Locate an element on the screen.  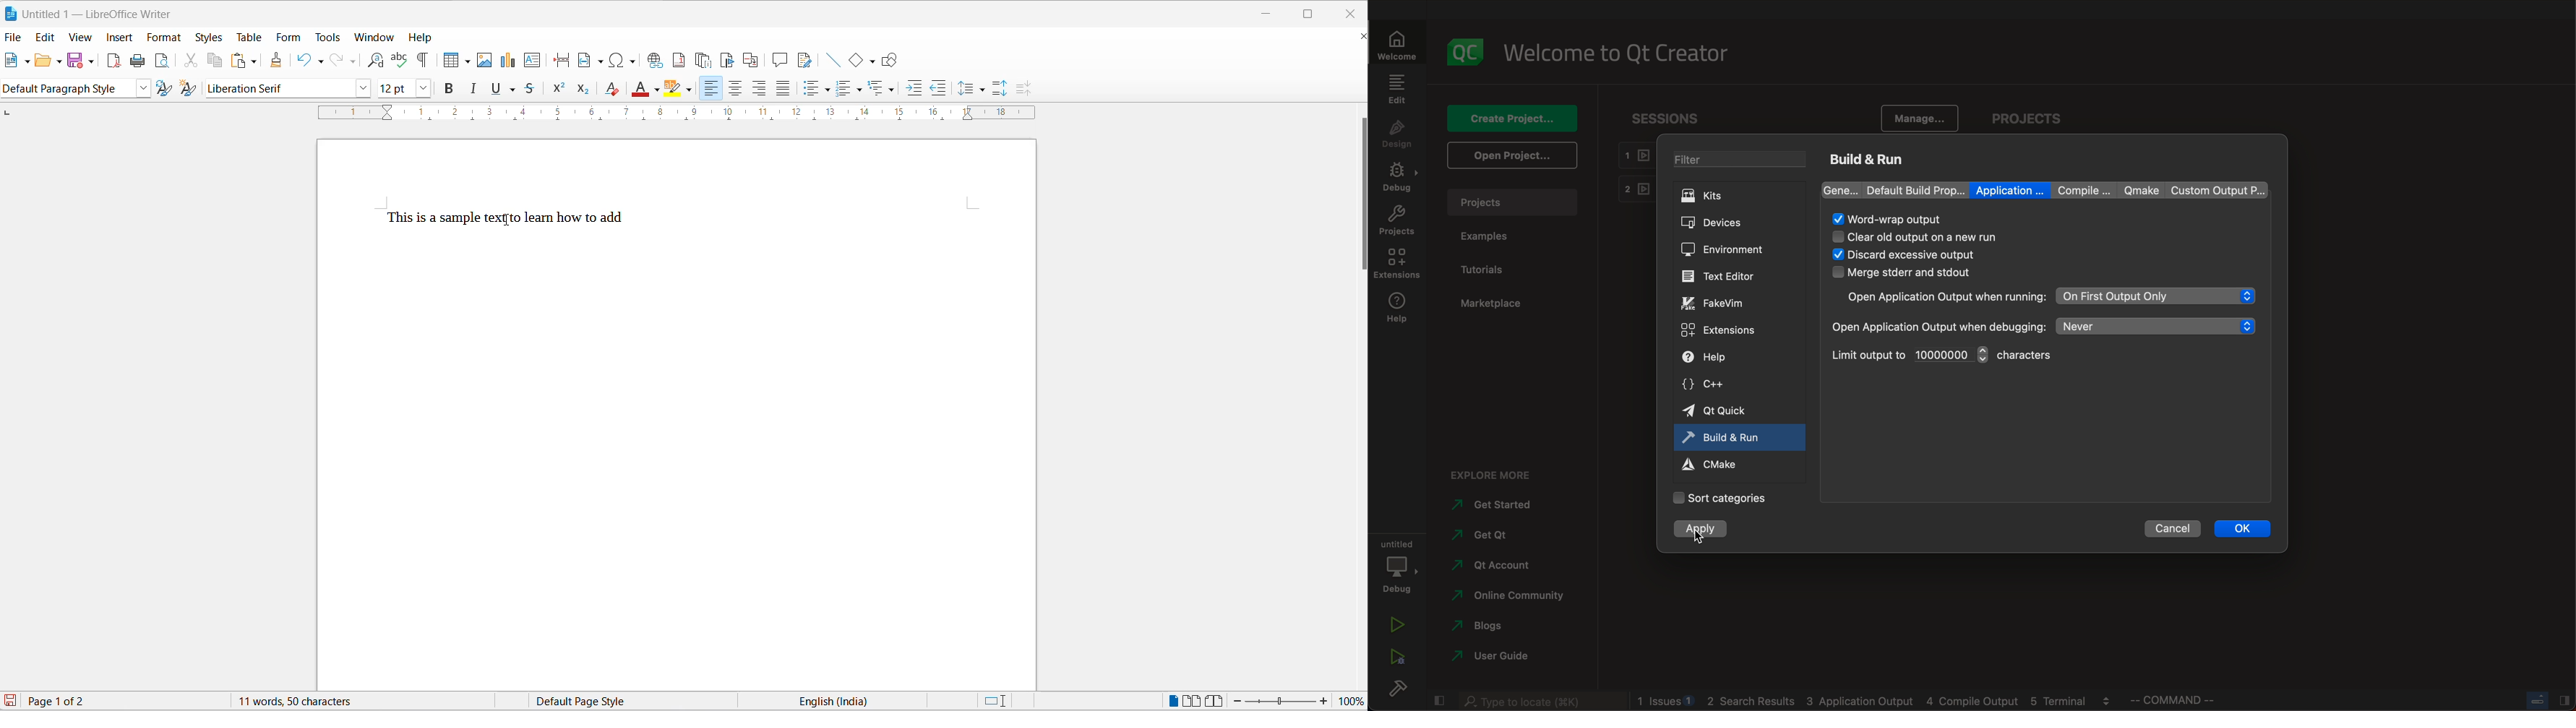
text align left is located at coordinates (760, 87).